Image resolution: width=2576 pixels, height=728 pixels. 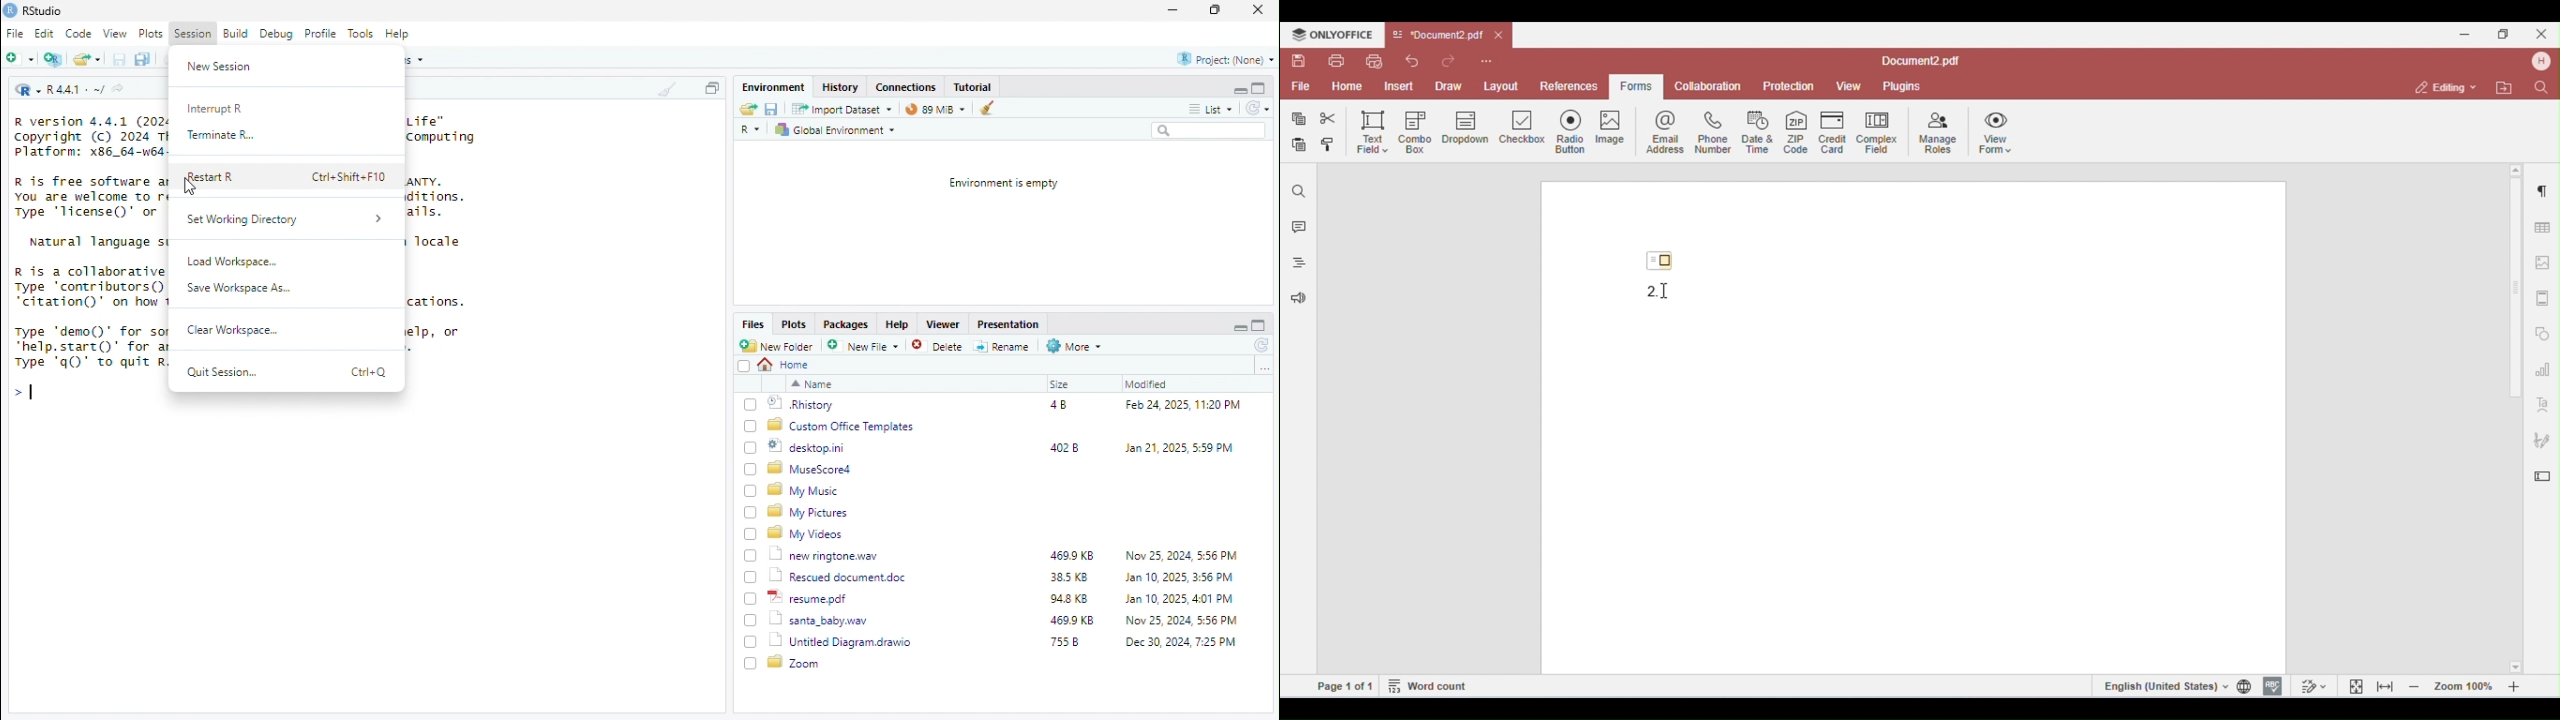 I want to click on minimise, so click(x=1239, y=90).